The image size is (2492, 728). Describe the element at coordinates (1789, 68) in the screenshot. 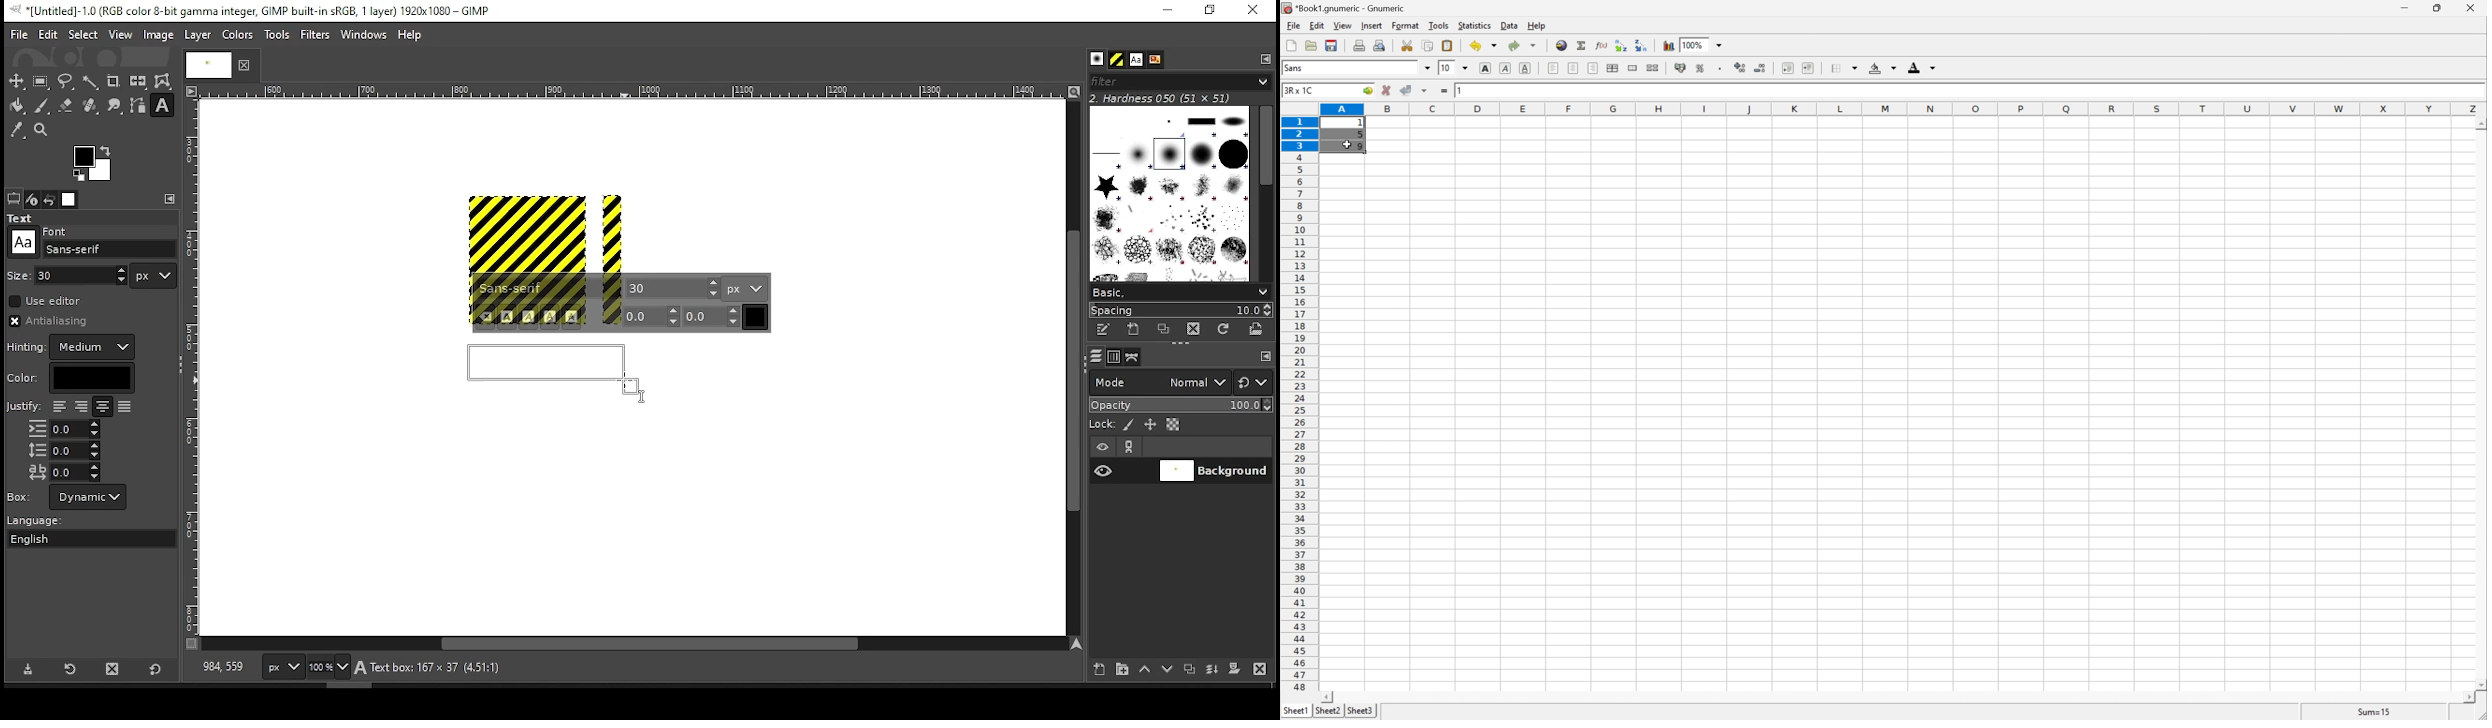

I see `decrease indent` at that location.